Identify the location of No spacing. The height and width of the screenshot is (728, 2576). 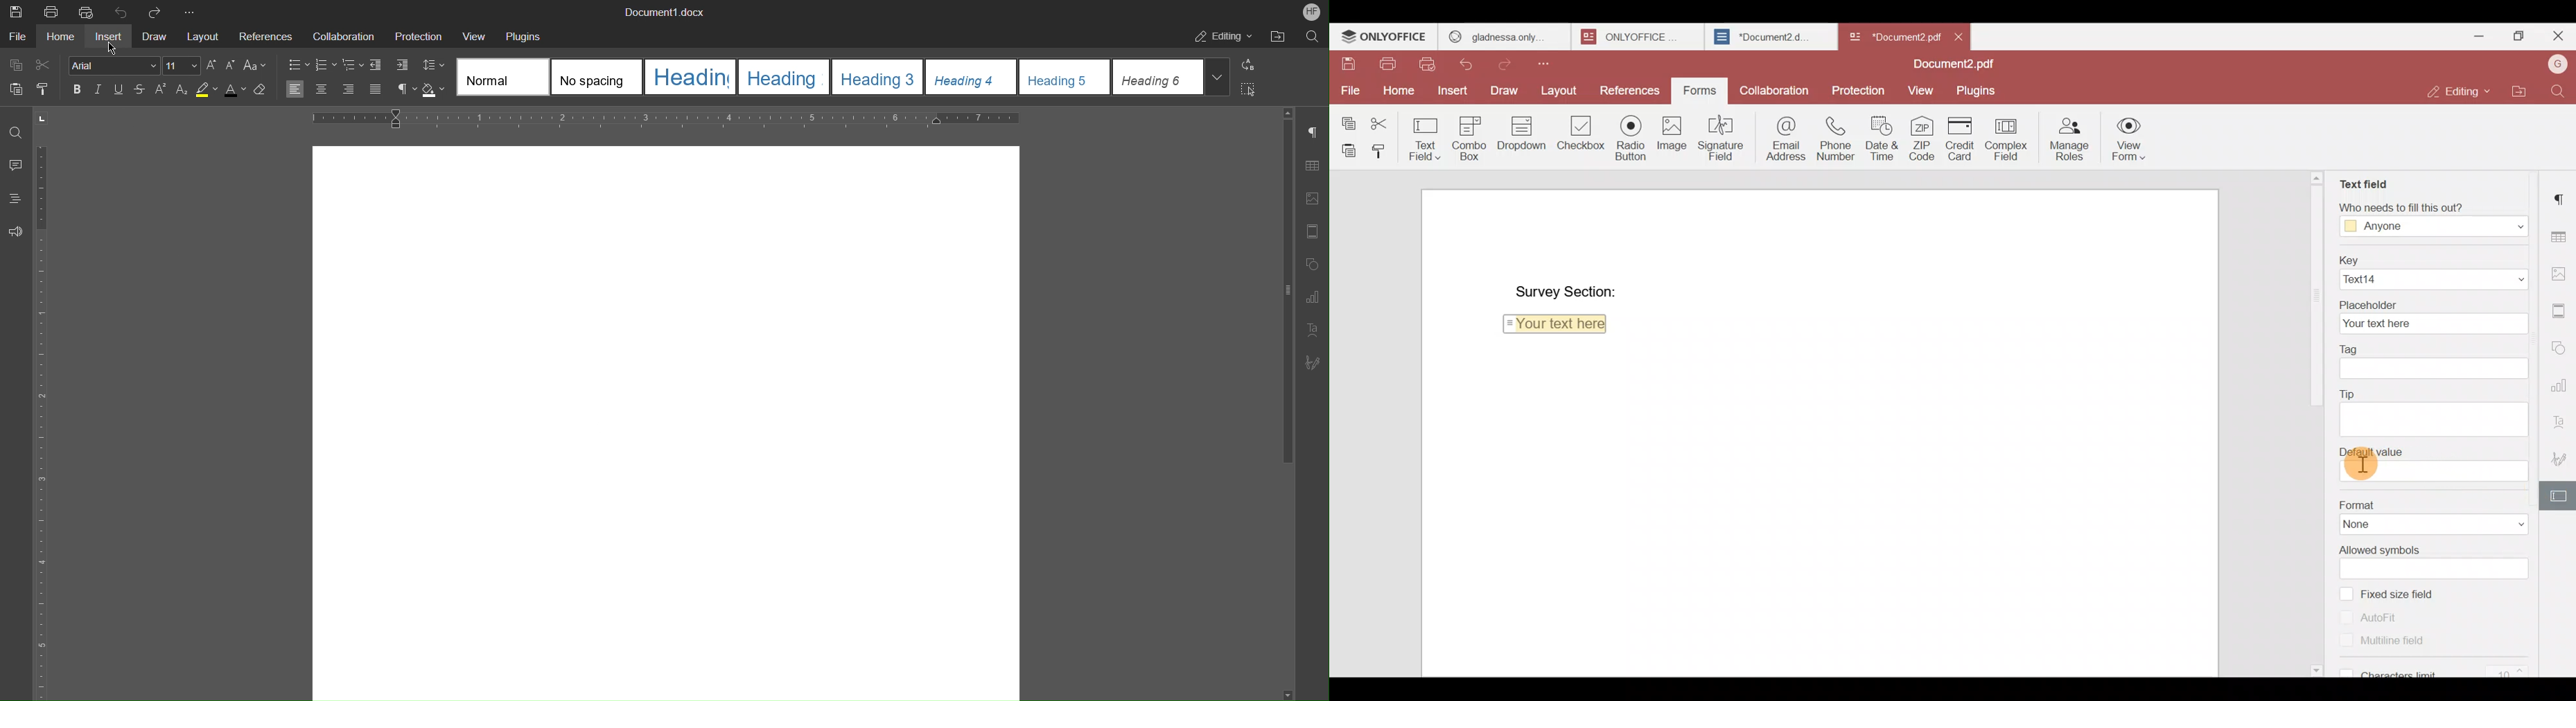
(599, 78).